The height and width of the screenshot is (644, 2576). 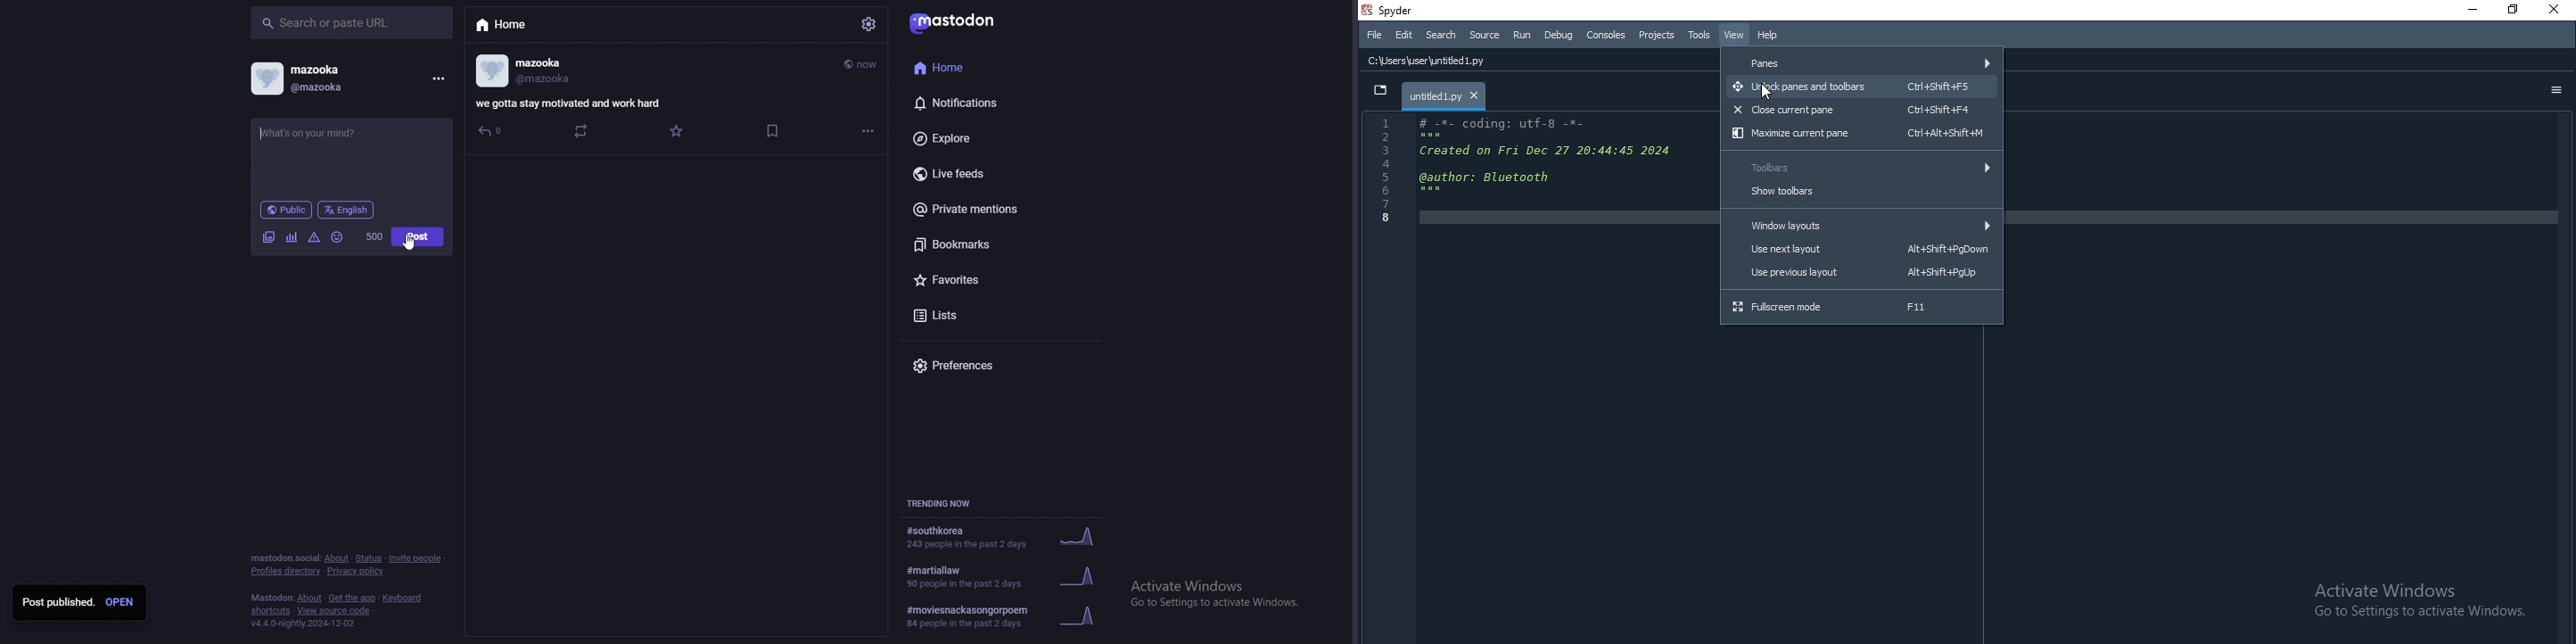 I want to click on keyboard, so click(x=401, y=598).